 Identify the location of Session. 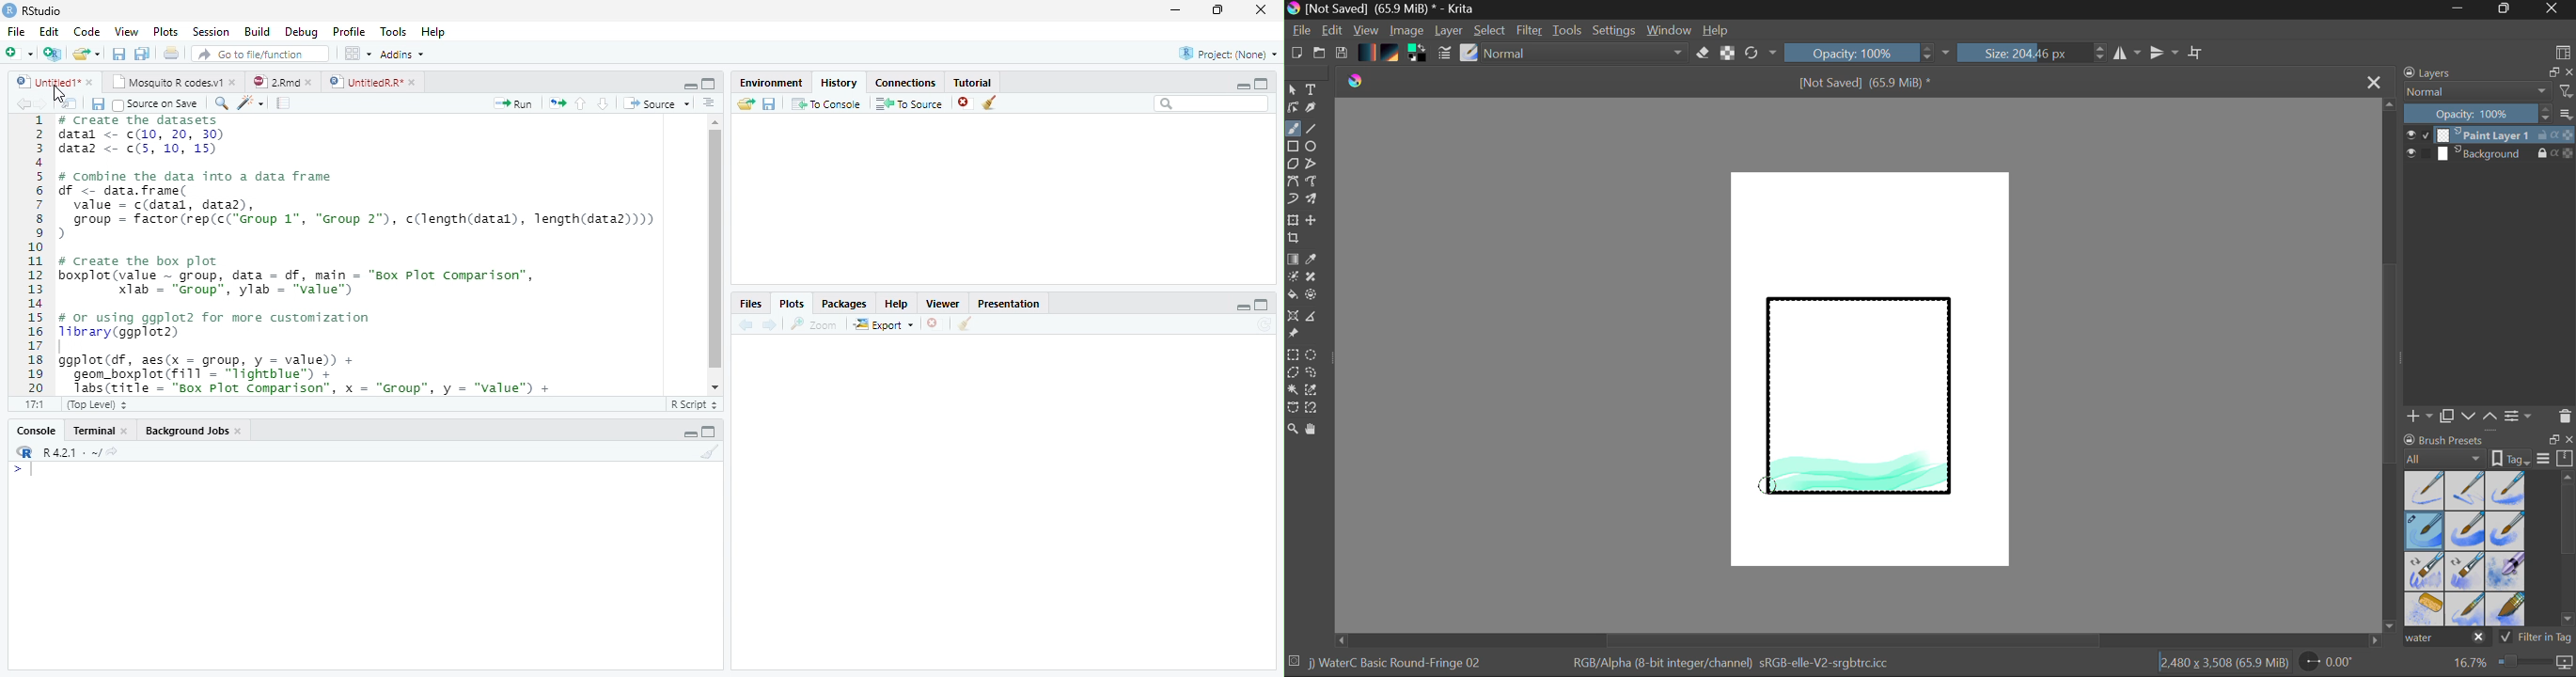
(209, 31).